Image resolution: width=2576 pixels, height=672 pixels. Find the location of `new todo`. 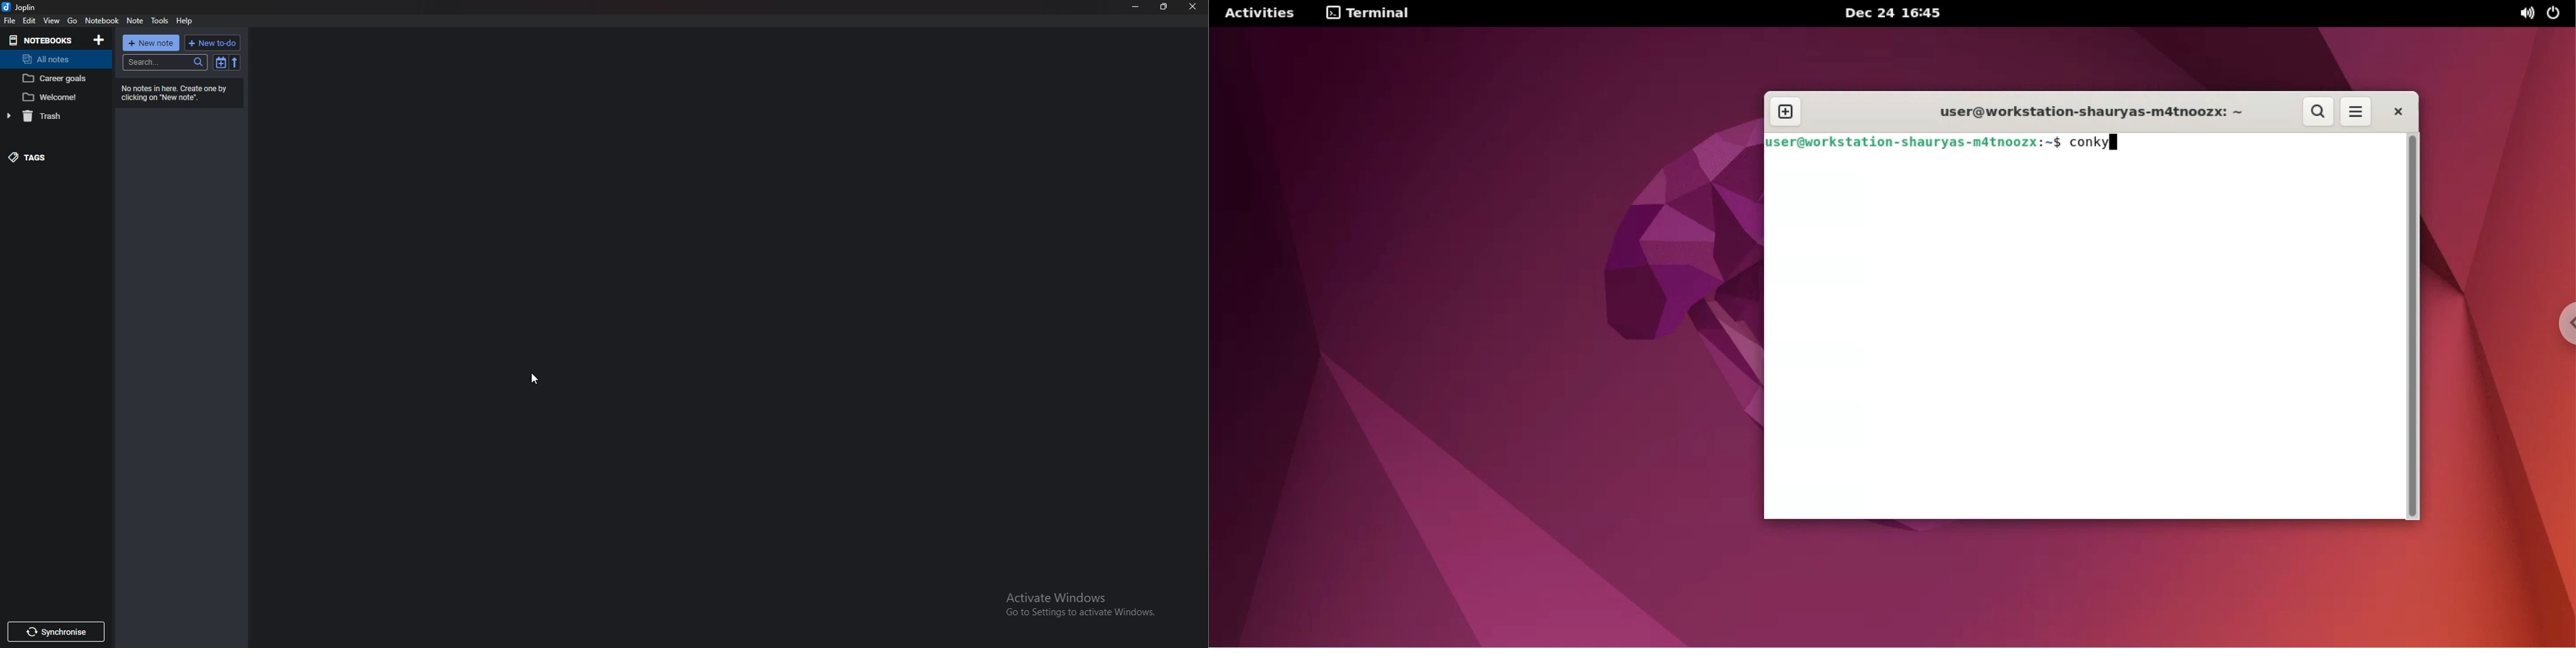

new todo is located at coordinates (213, 43).